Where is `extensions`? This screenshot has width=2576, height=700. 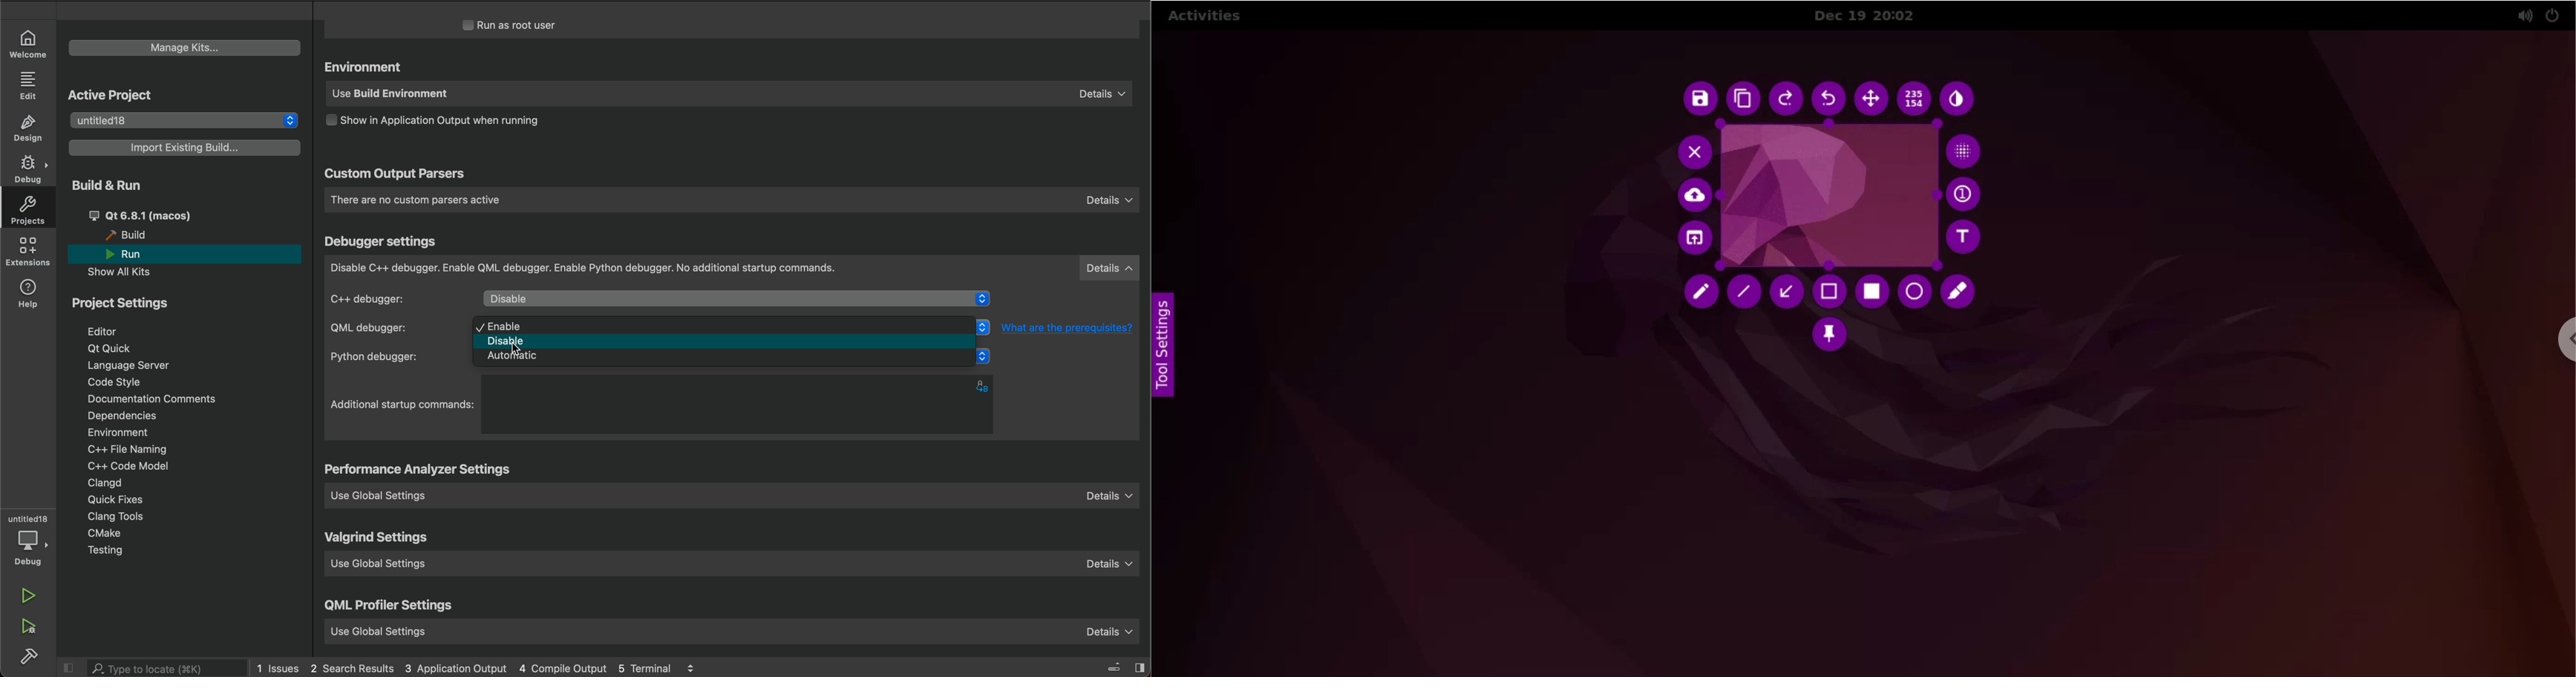 extensions is located at coordinates (30, 253).